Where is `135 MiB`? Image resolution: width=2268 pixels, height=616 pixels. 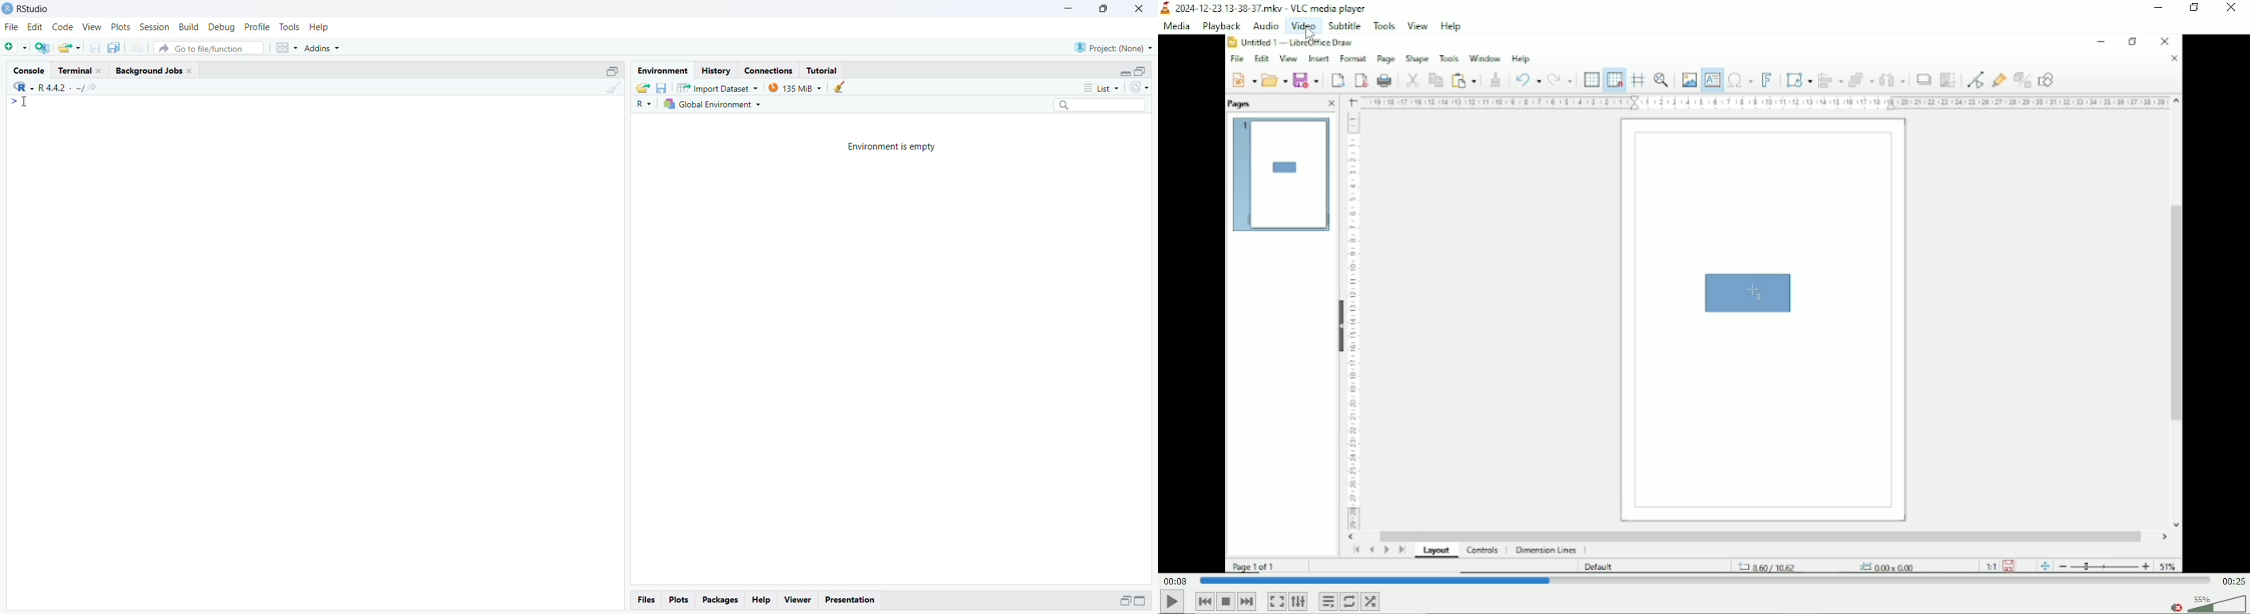 135 MiB is located at coordinates (795, 87).